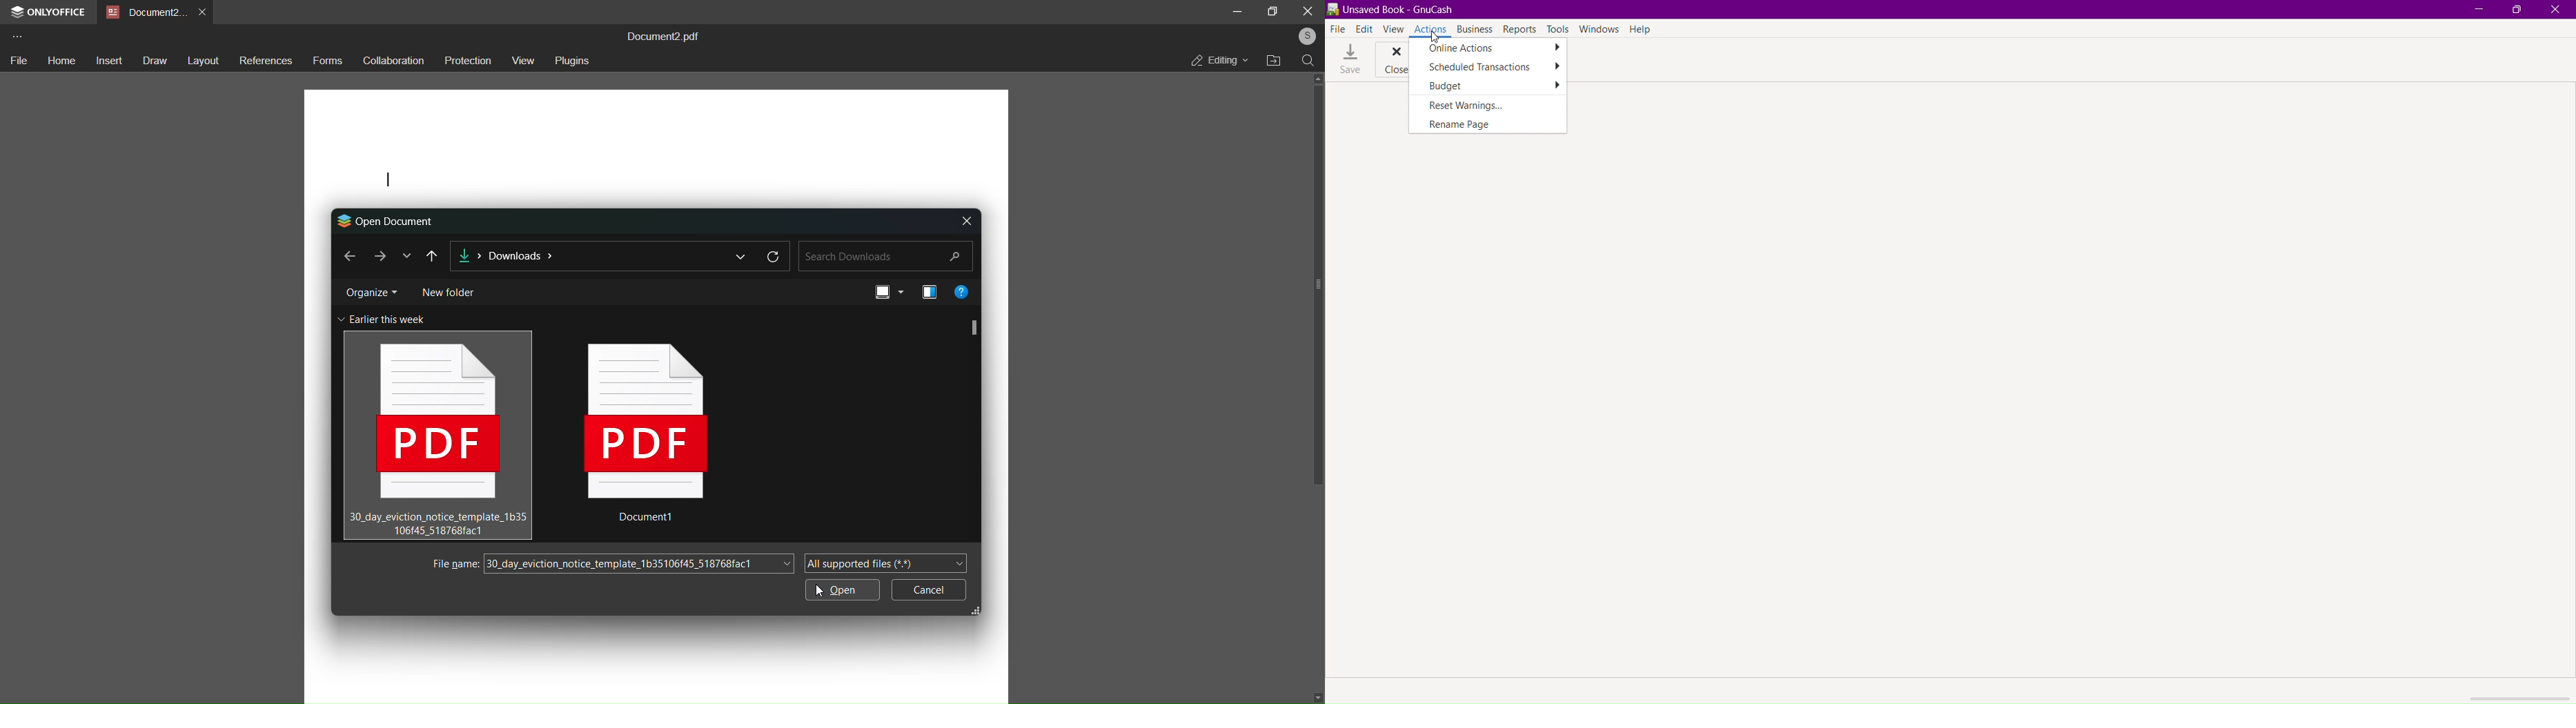 The width and height of the screenshot is (2576, 728). What do you see at coordinates (1494, 67) in the screenshot?
I see `Scheduled Transactions` at bounding box center [1494, 67].